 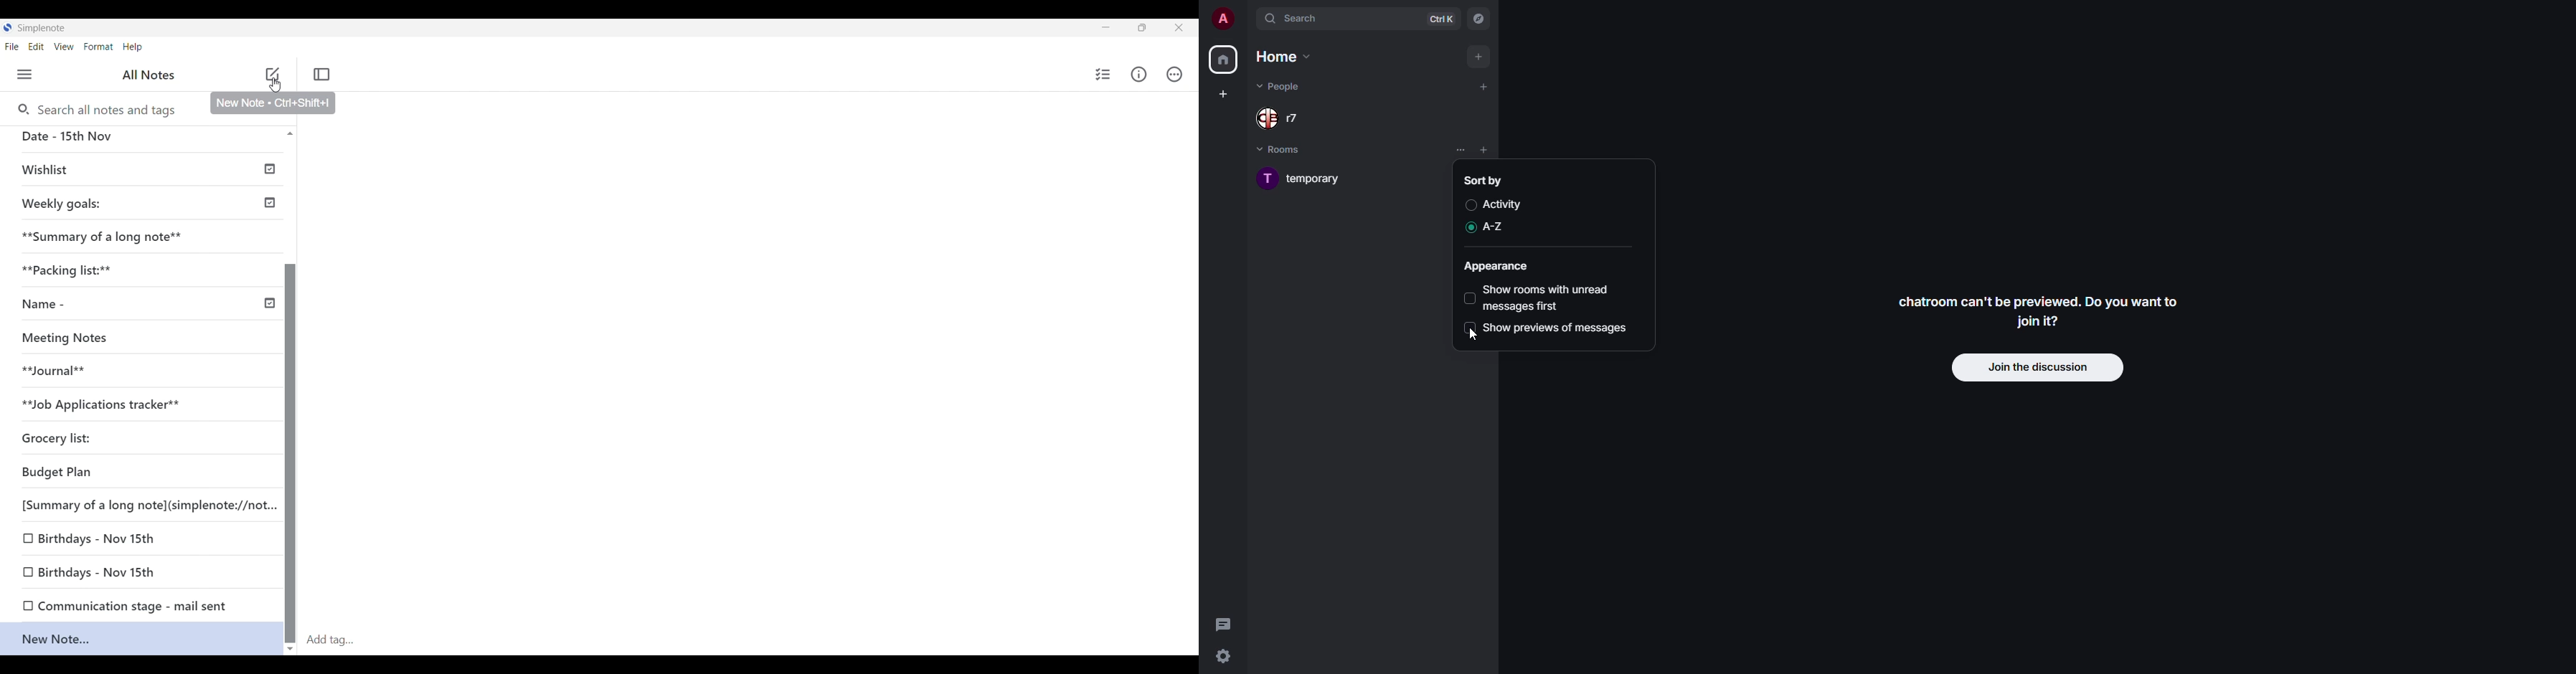 What do you see at coordinates (273, 103) in the screenshot?
I see `Description of current selection` at bounding box center [273, 103].